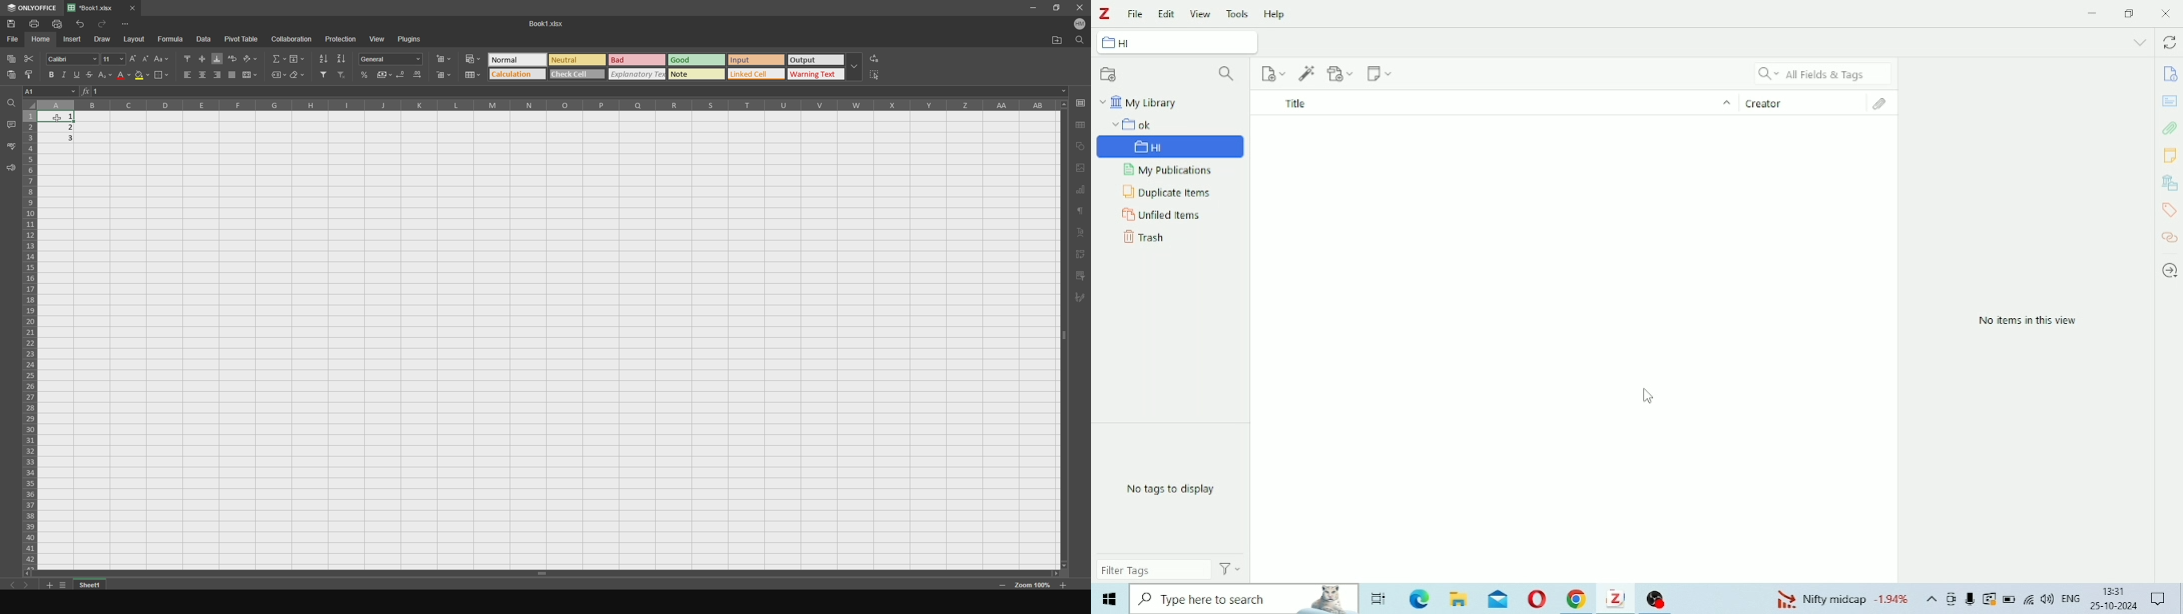  Describe the element at coordinates (201, 76) in the screenshot. I see `align center` at that location.